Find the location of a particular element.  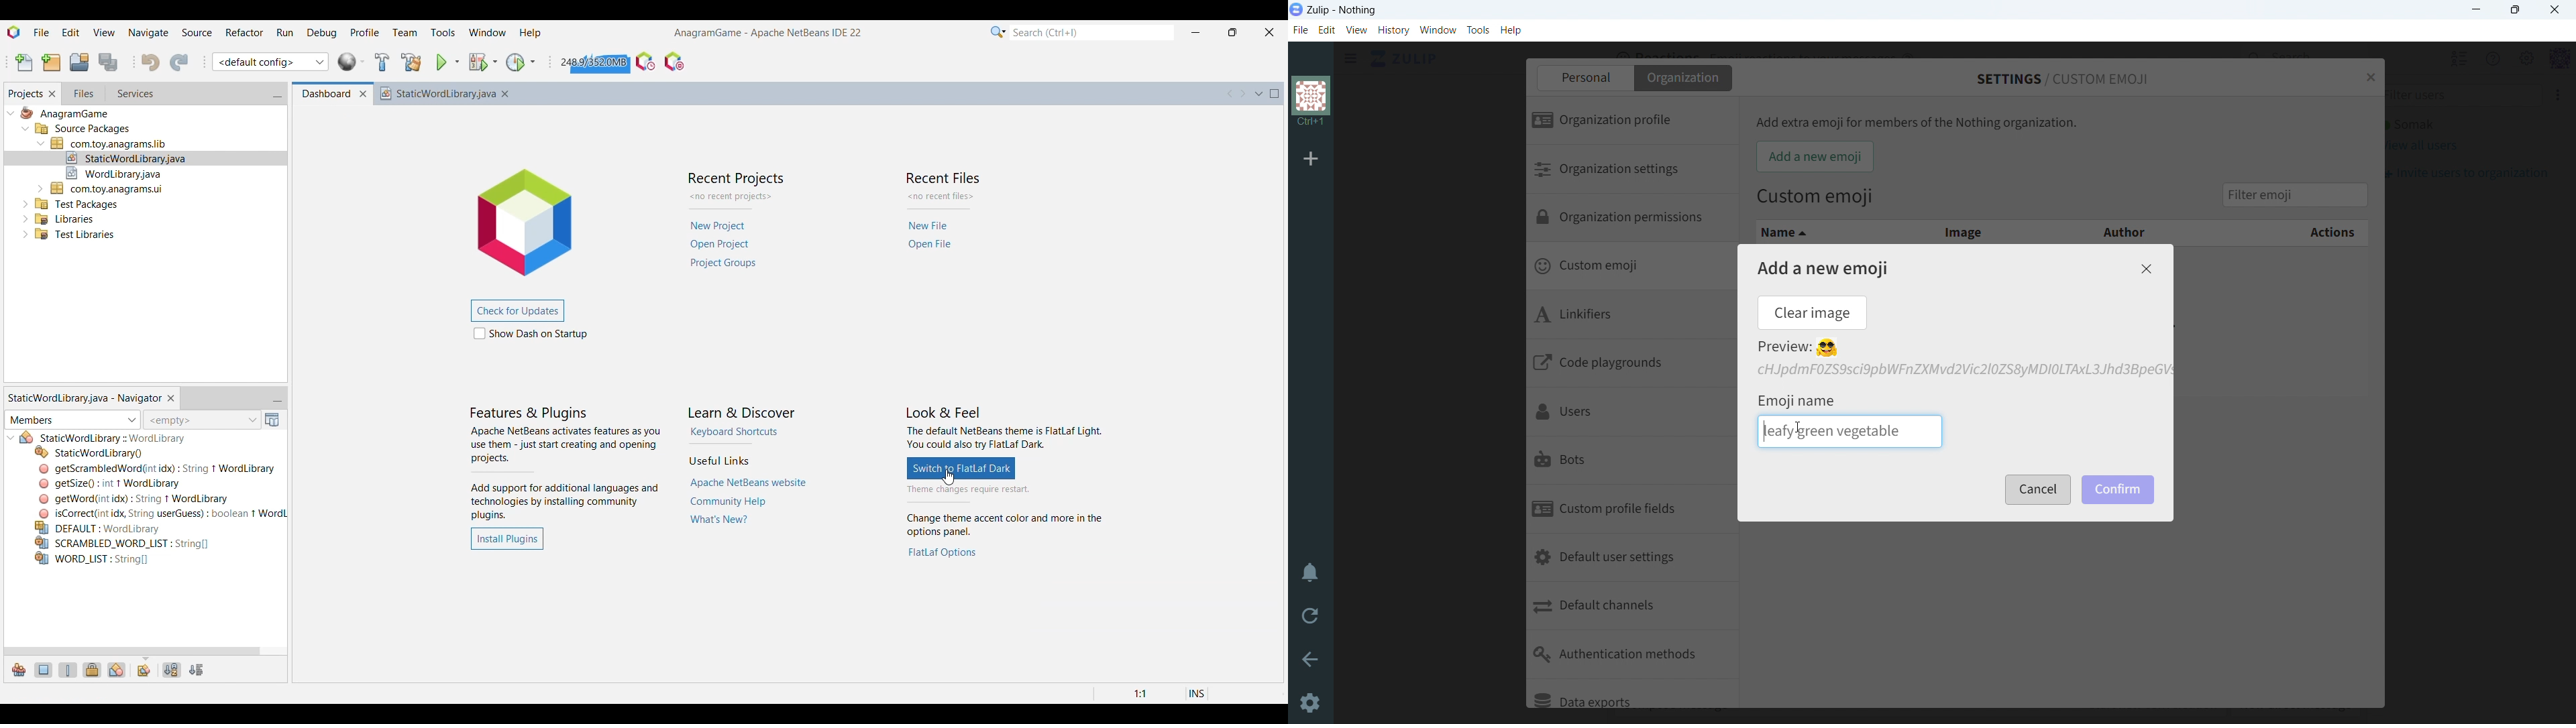

organization permissions is located at coordinates (1631, 220).